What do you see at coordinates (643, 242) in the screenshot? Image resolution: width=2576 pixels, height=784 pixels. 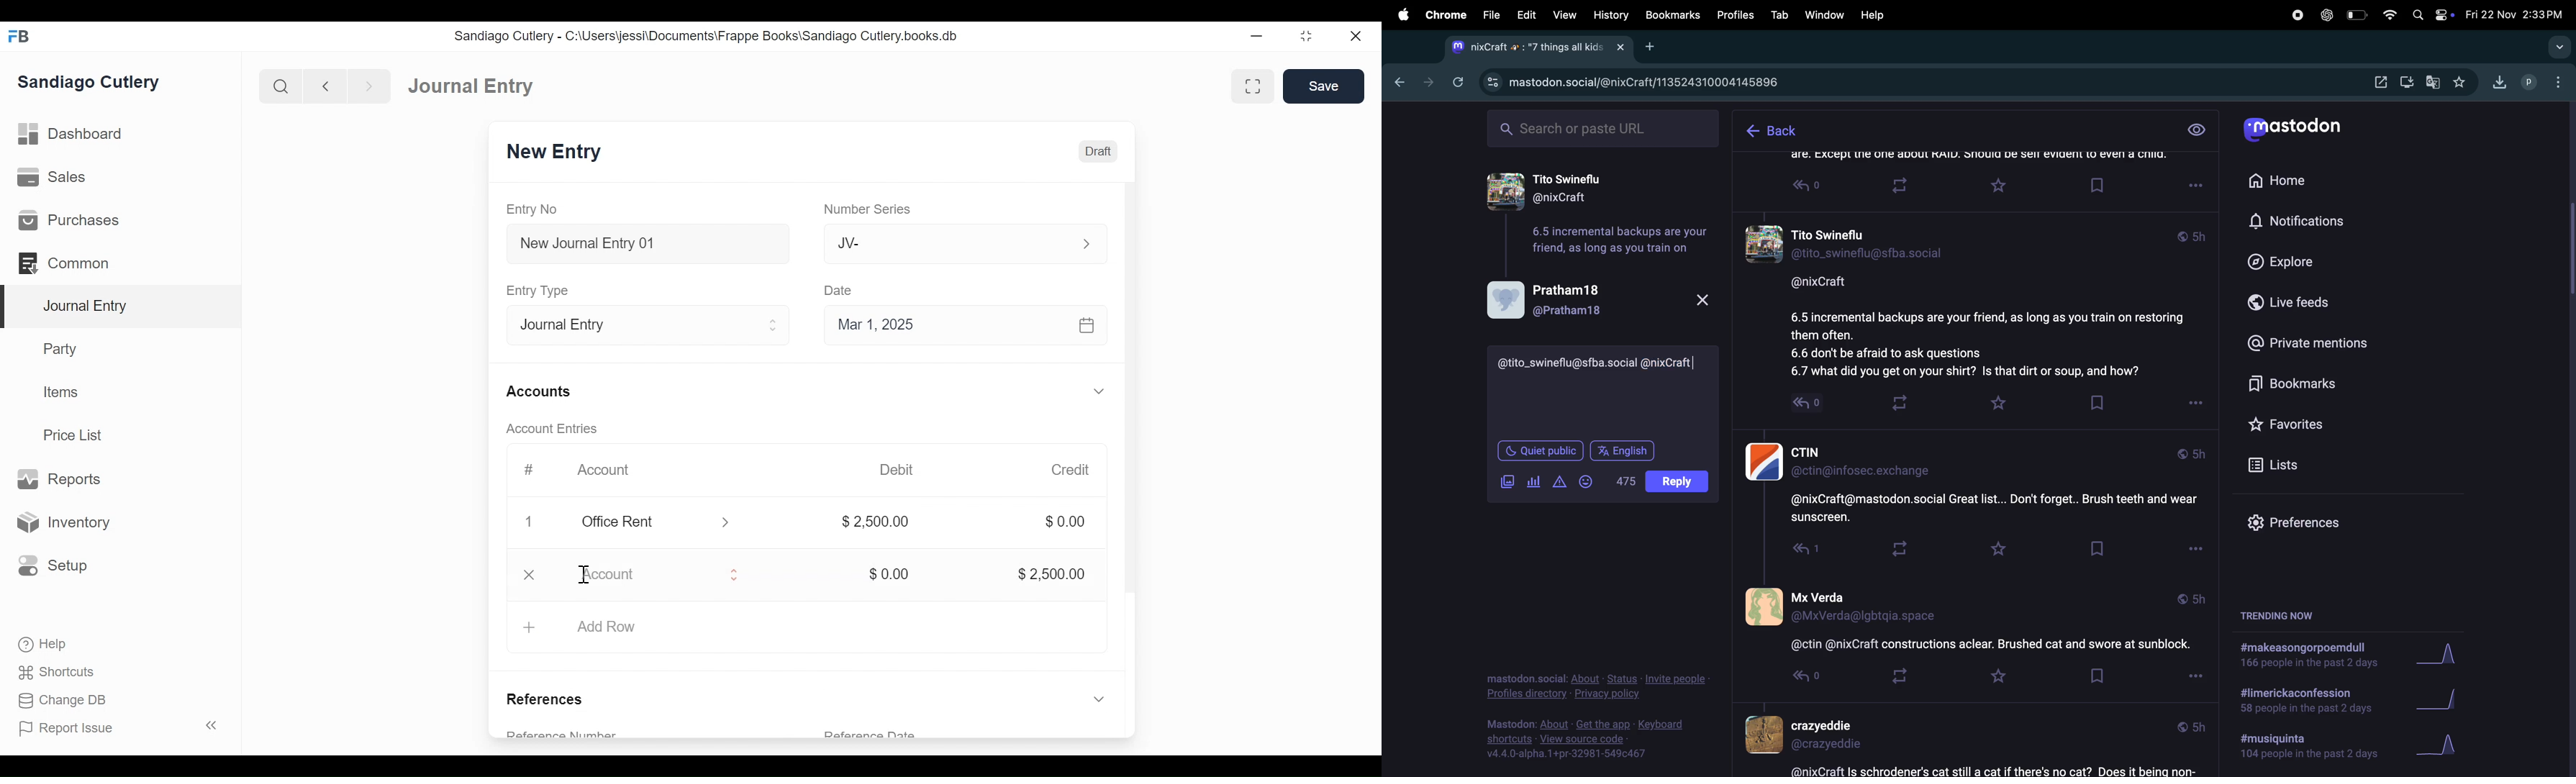 I see `New Journal Entry 01` at bounding box center [643, 242].